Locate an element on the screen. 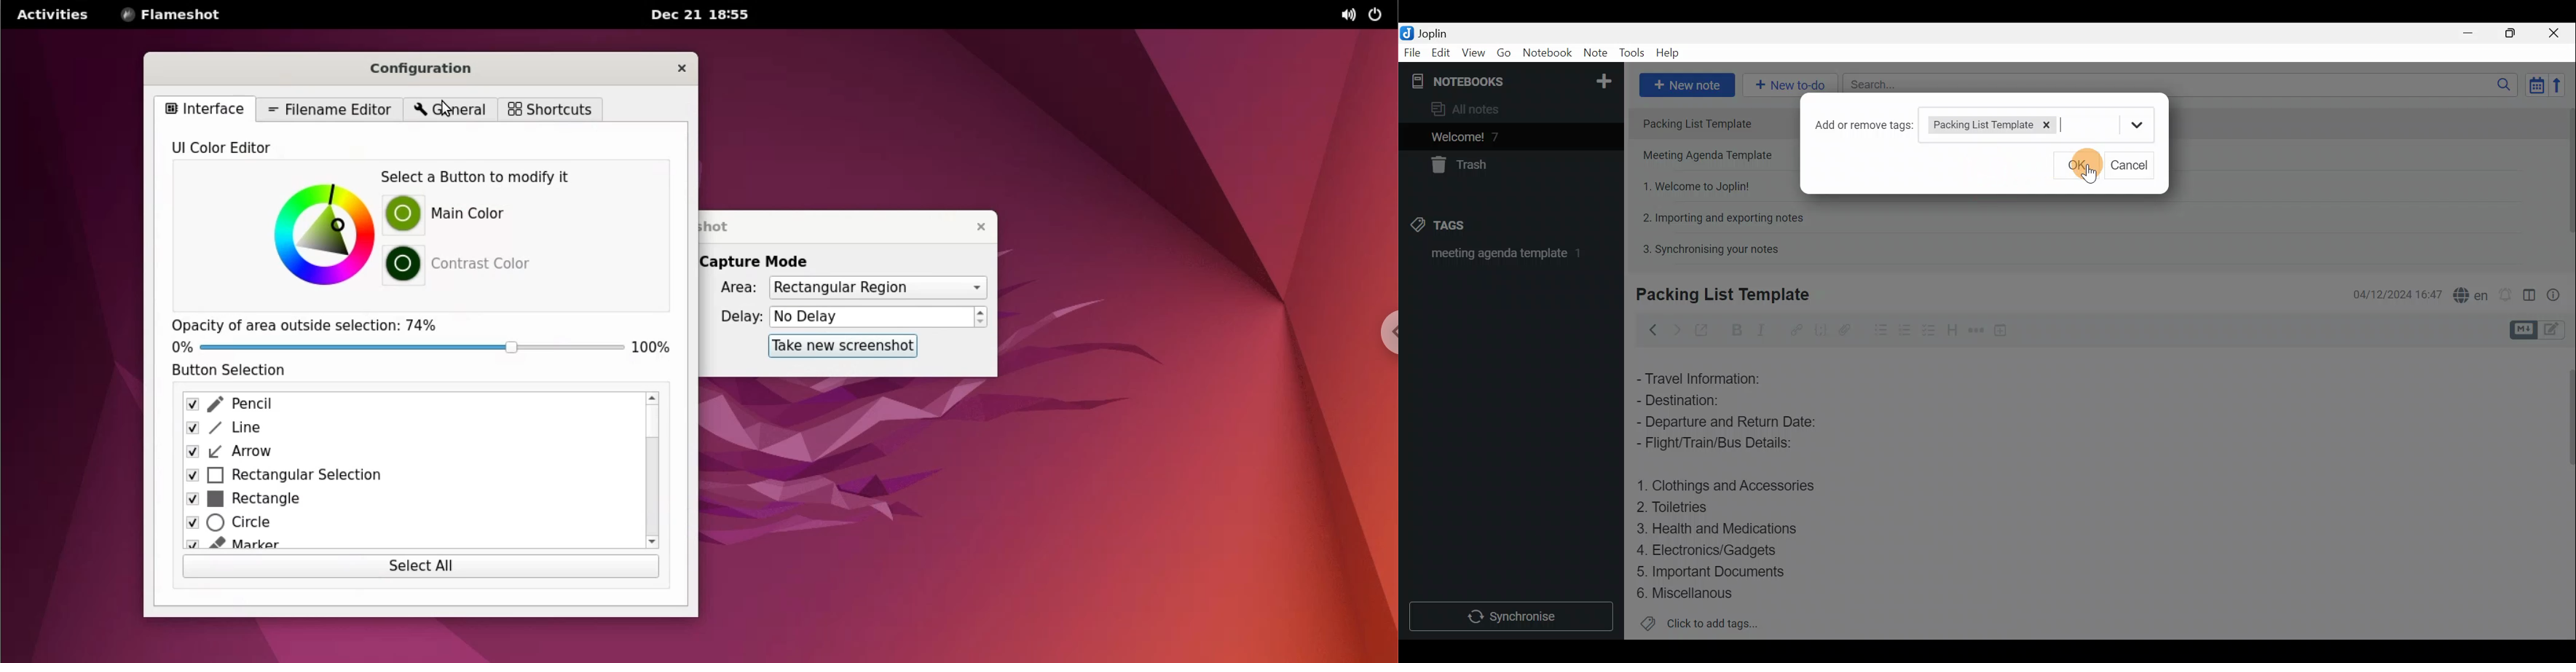  Insert time is located at coordinates (2005, 330).